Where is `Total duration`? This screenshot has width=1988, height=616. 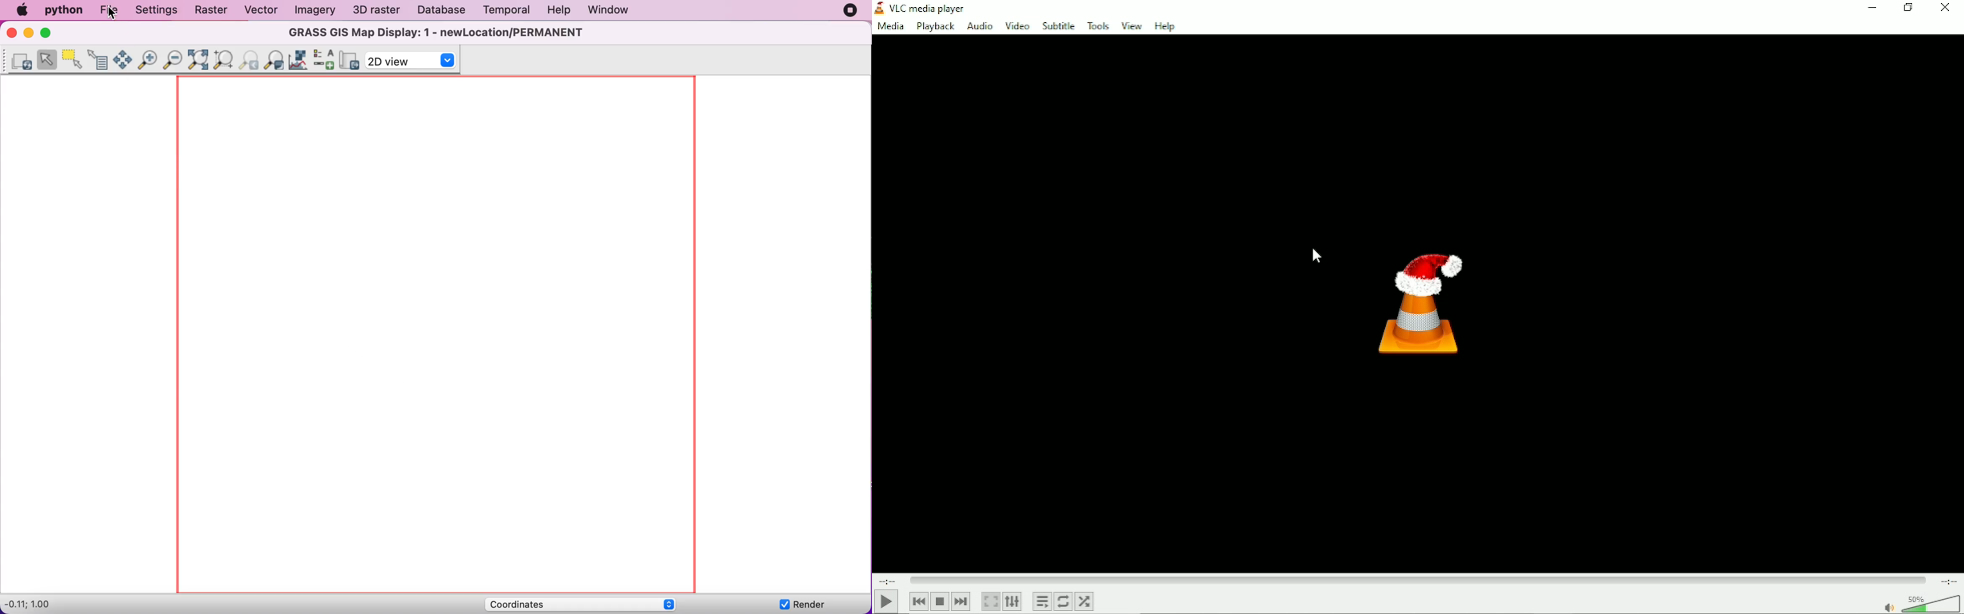
Total duration is located at coordinates (1947, 580).